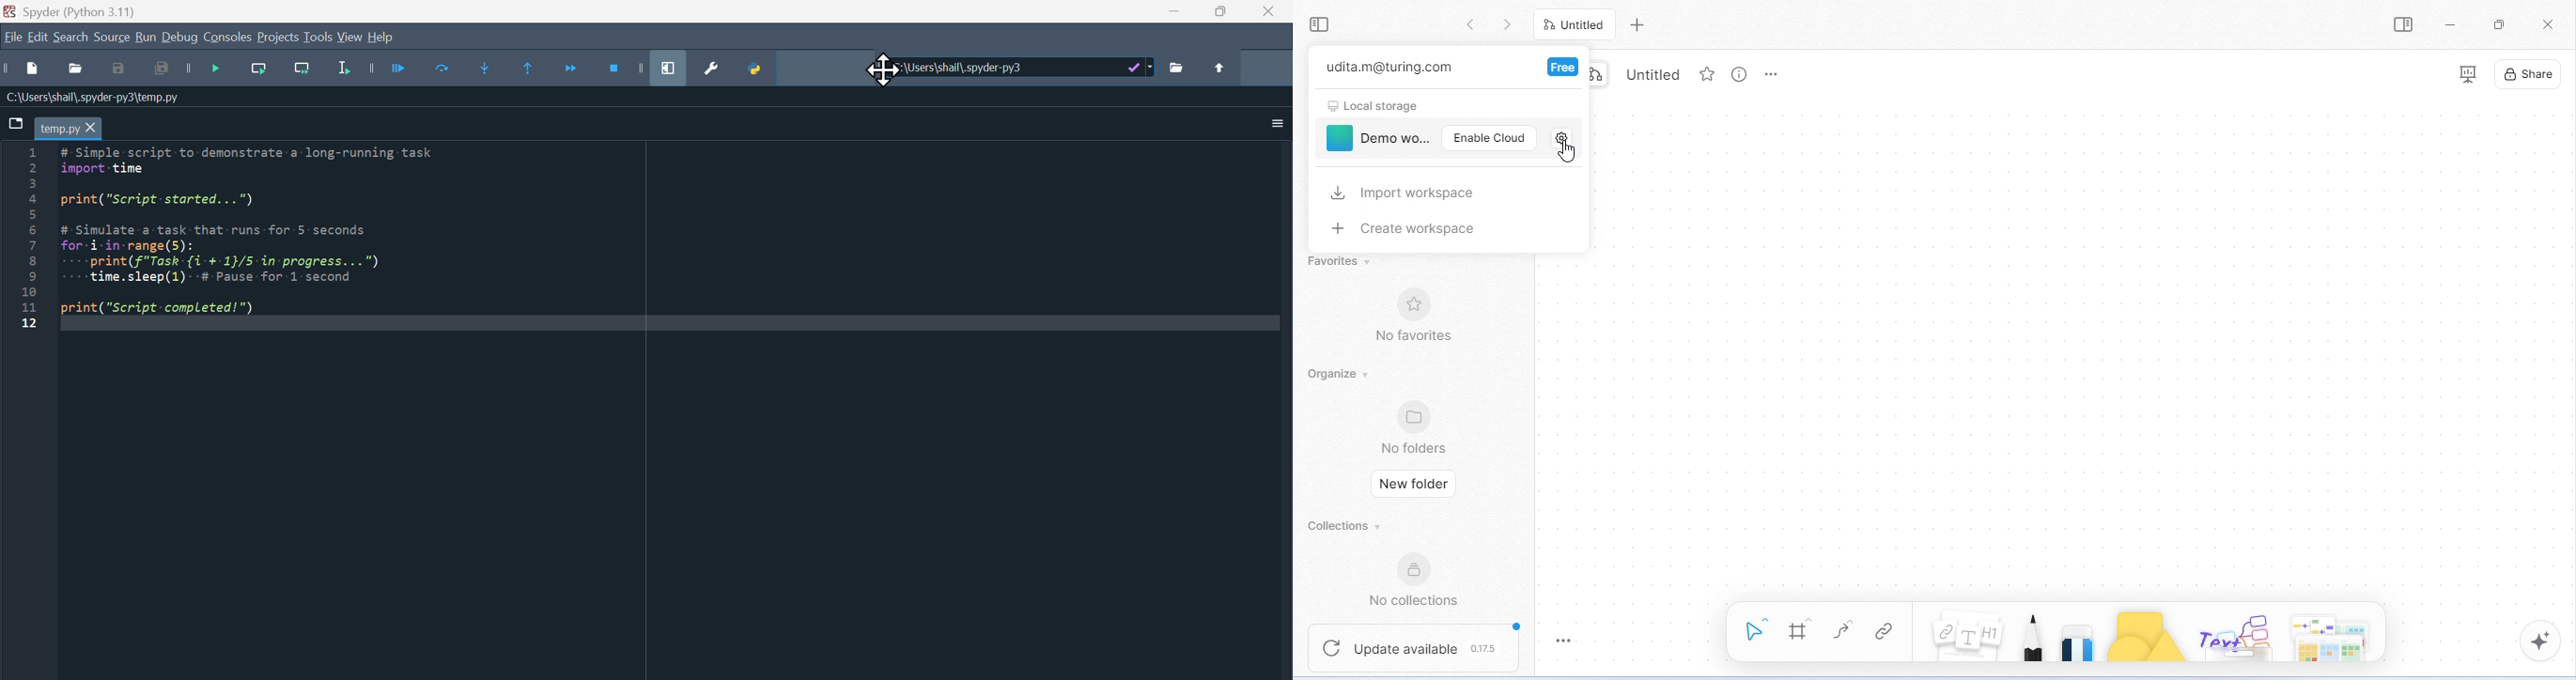 Image resolution: width=2576 pixels, height=700 pixels. I want to click on udita.m@turing.com, so click(1394, 68).